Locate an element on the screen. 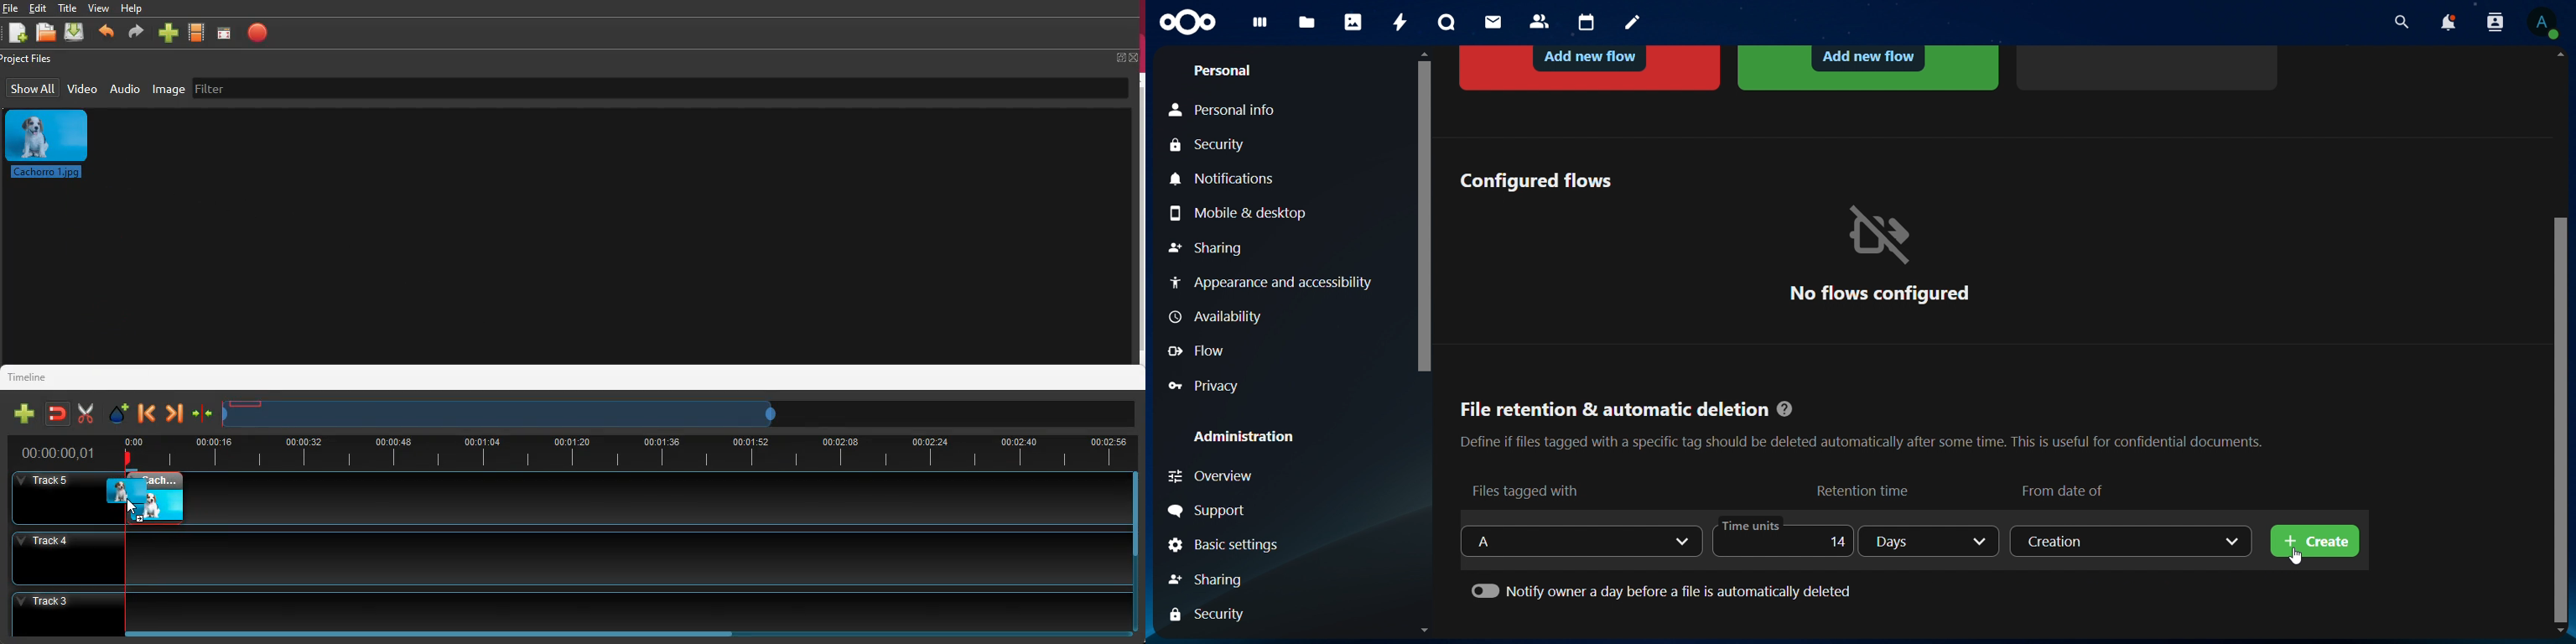  Horizontal scroll bar is located at coordinates (445, 634).